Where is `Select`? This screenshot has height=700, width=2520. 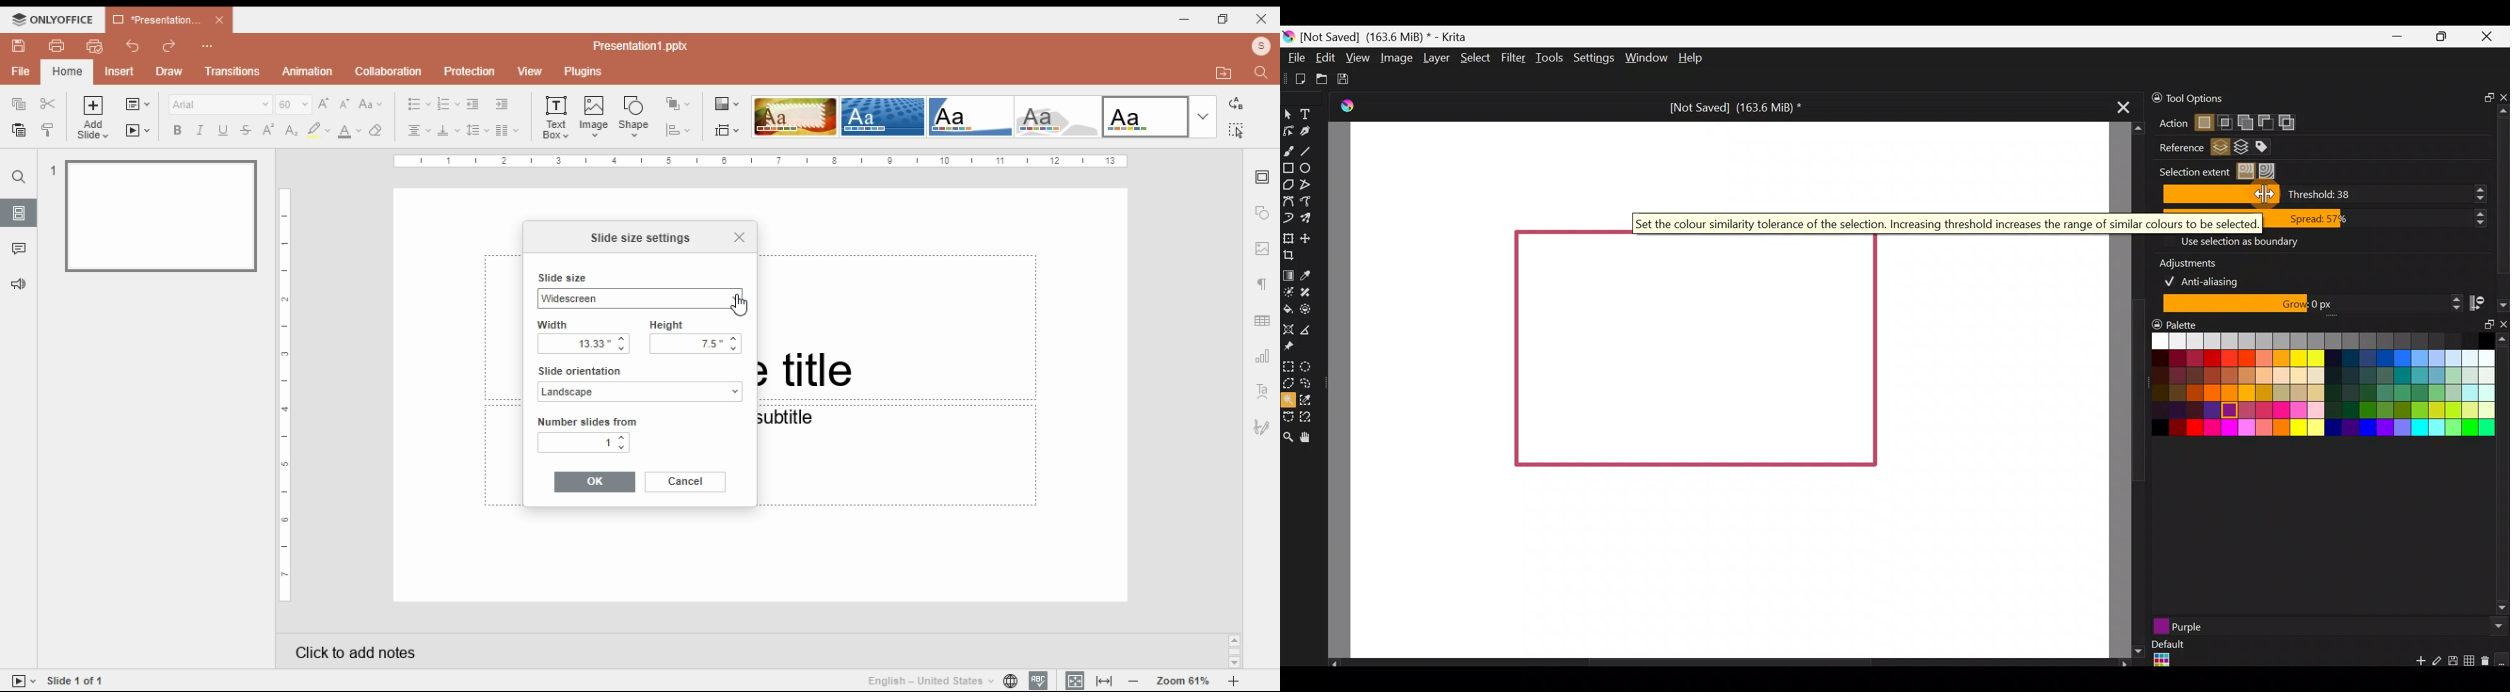
Select is located at coordinates (1474, 58).